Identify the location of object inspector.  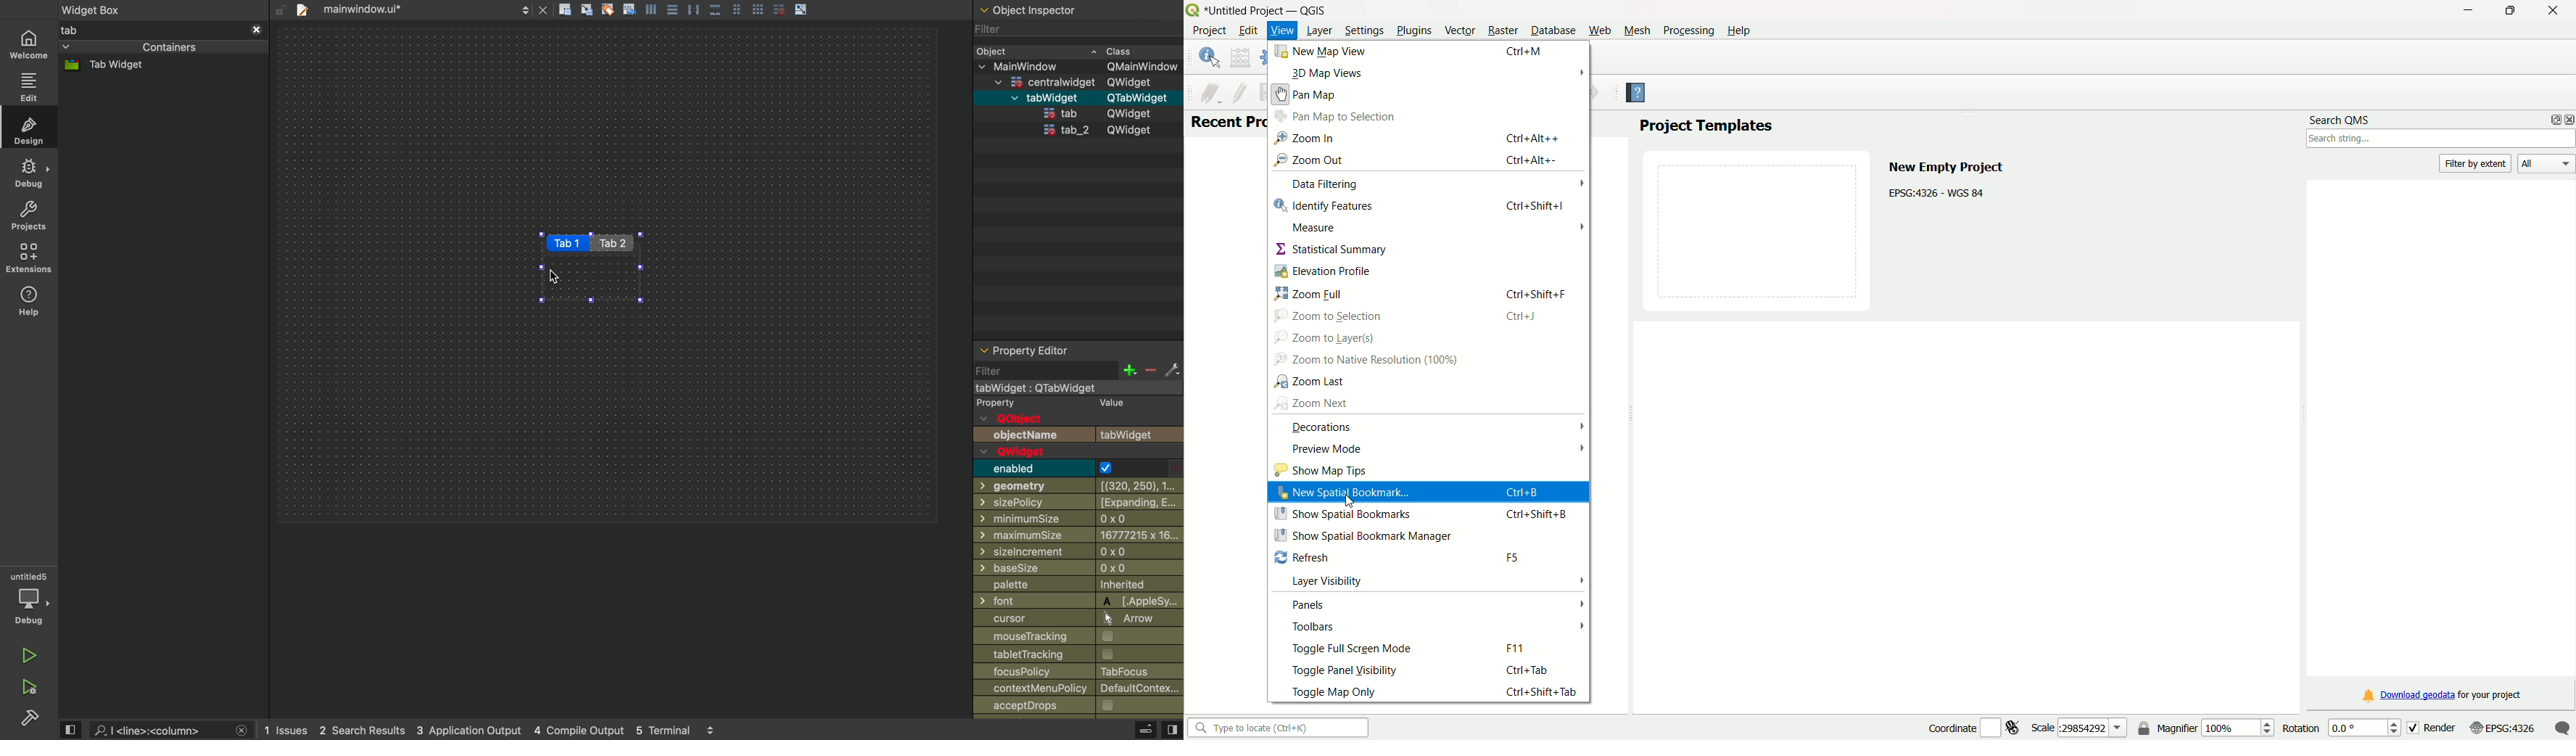
(1075, 9).